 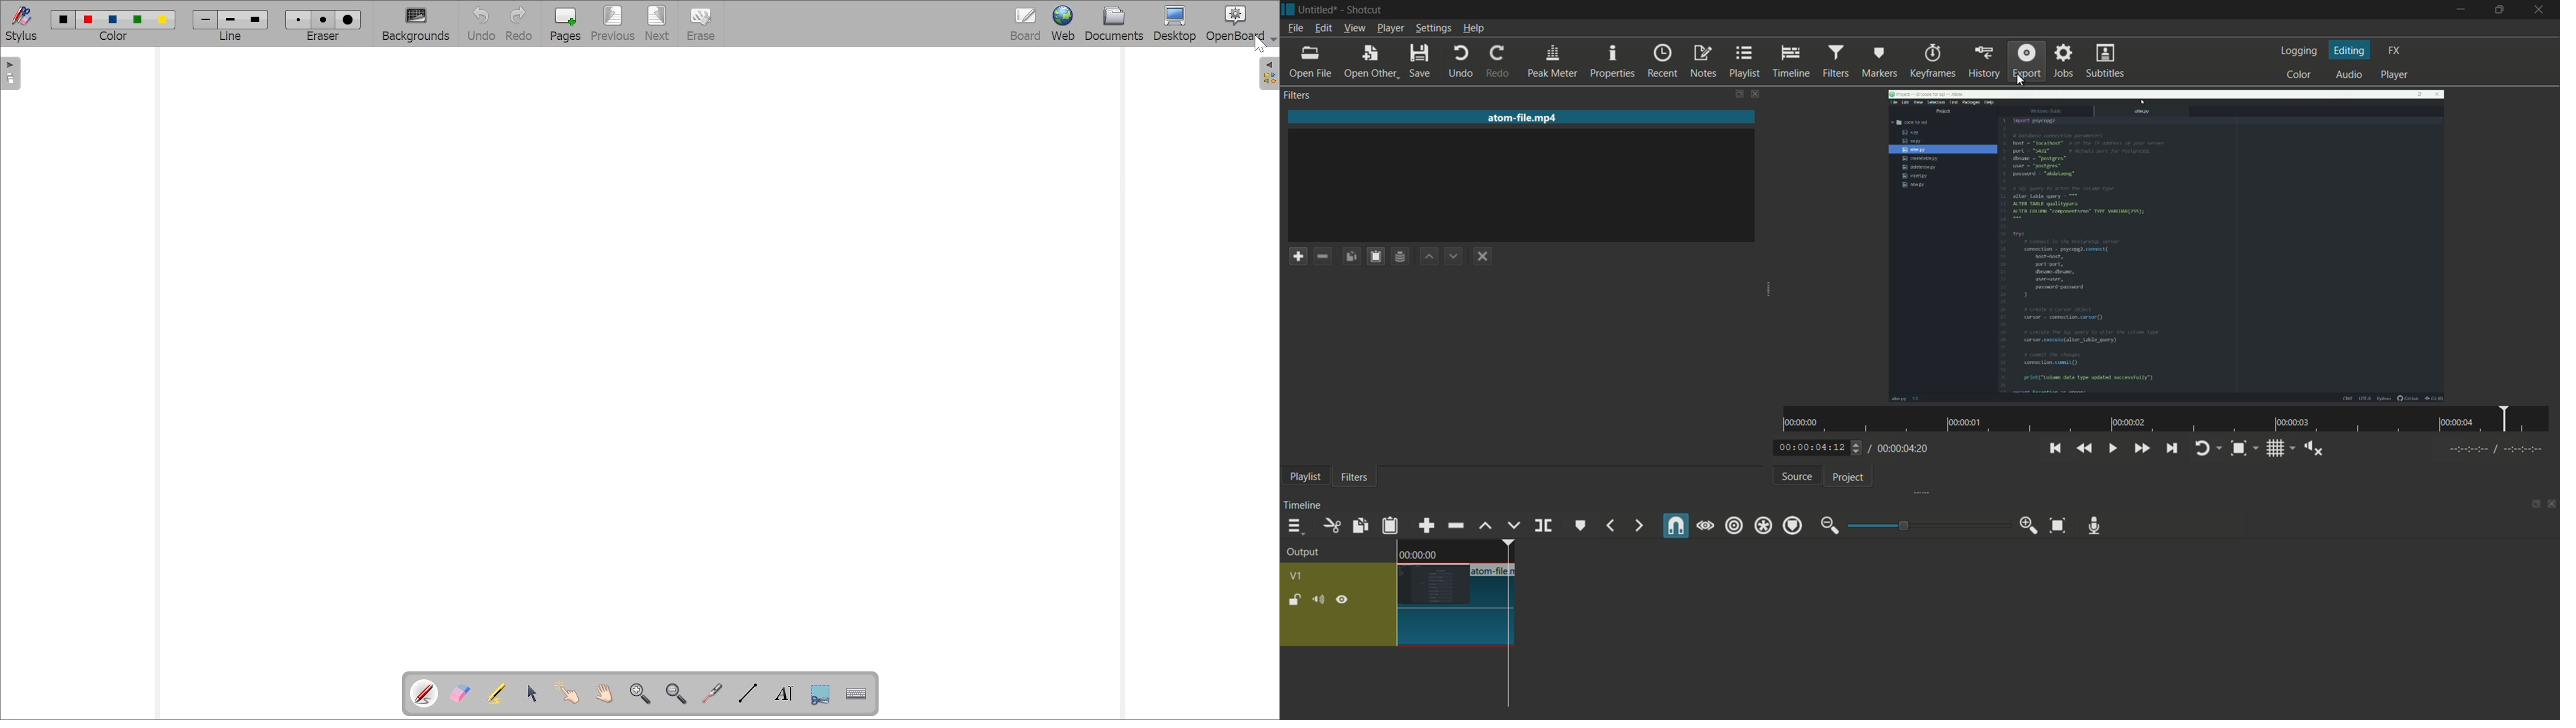 I want to click on undo, so click(x=1461, y=61).